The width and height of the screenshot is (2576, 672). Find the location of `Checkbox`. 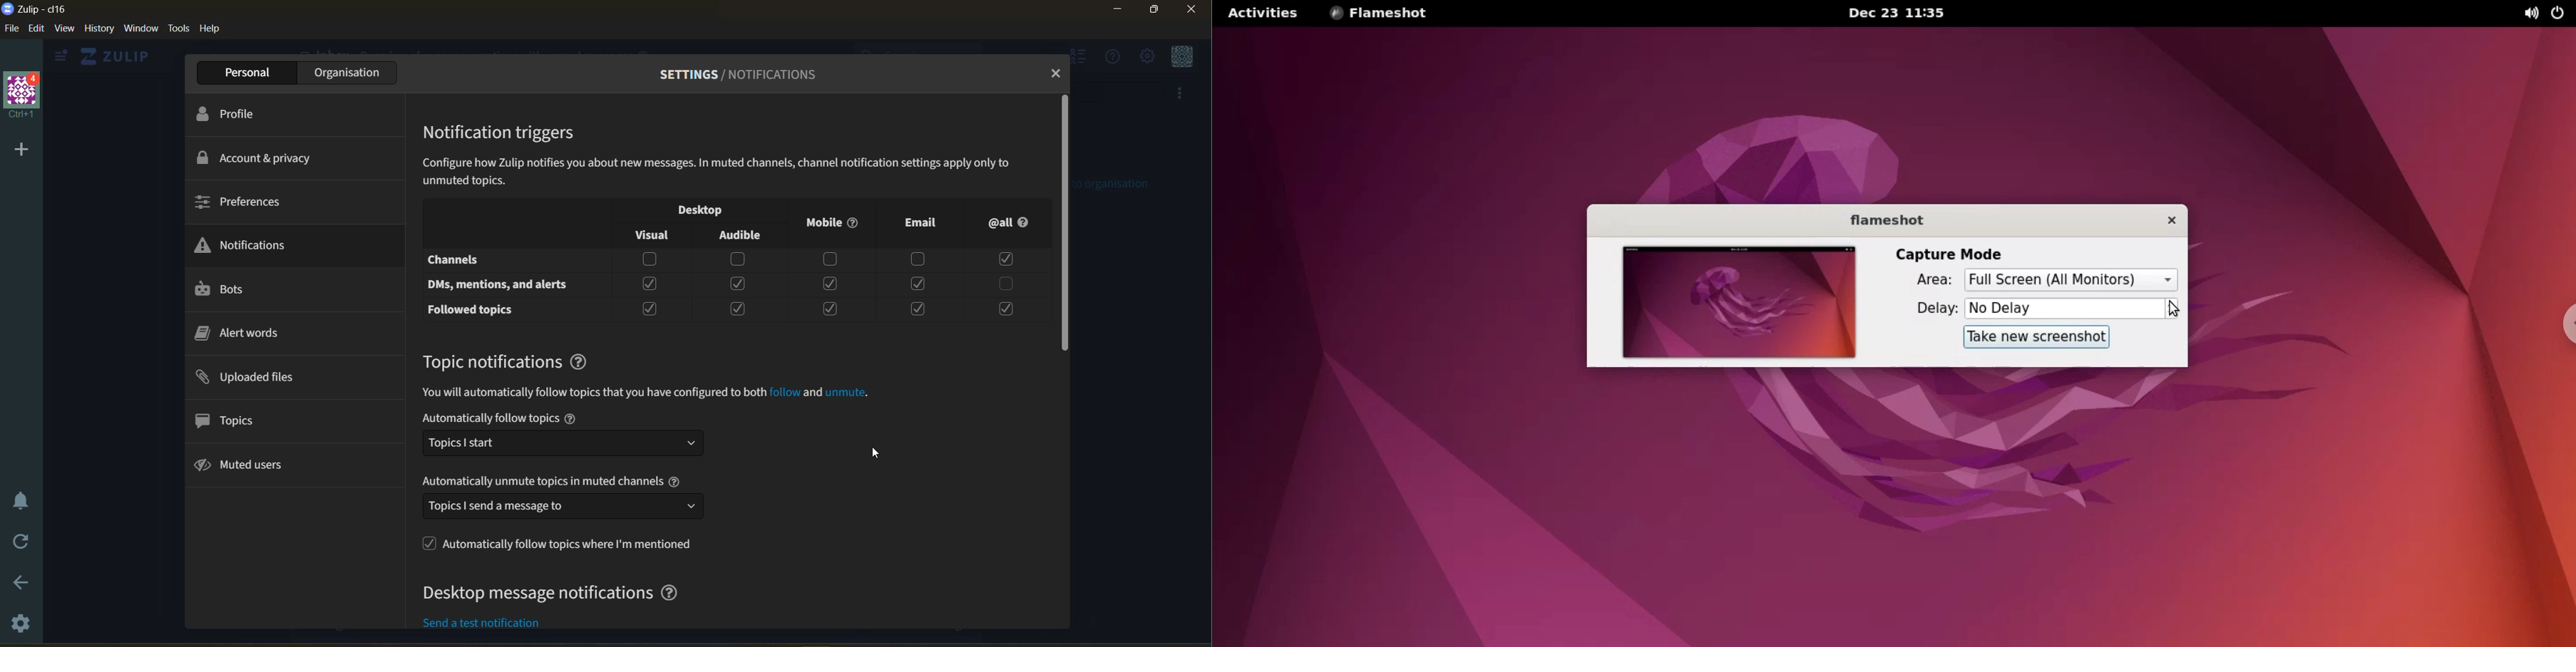

Checkbox is located at coordinates (649, 260).